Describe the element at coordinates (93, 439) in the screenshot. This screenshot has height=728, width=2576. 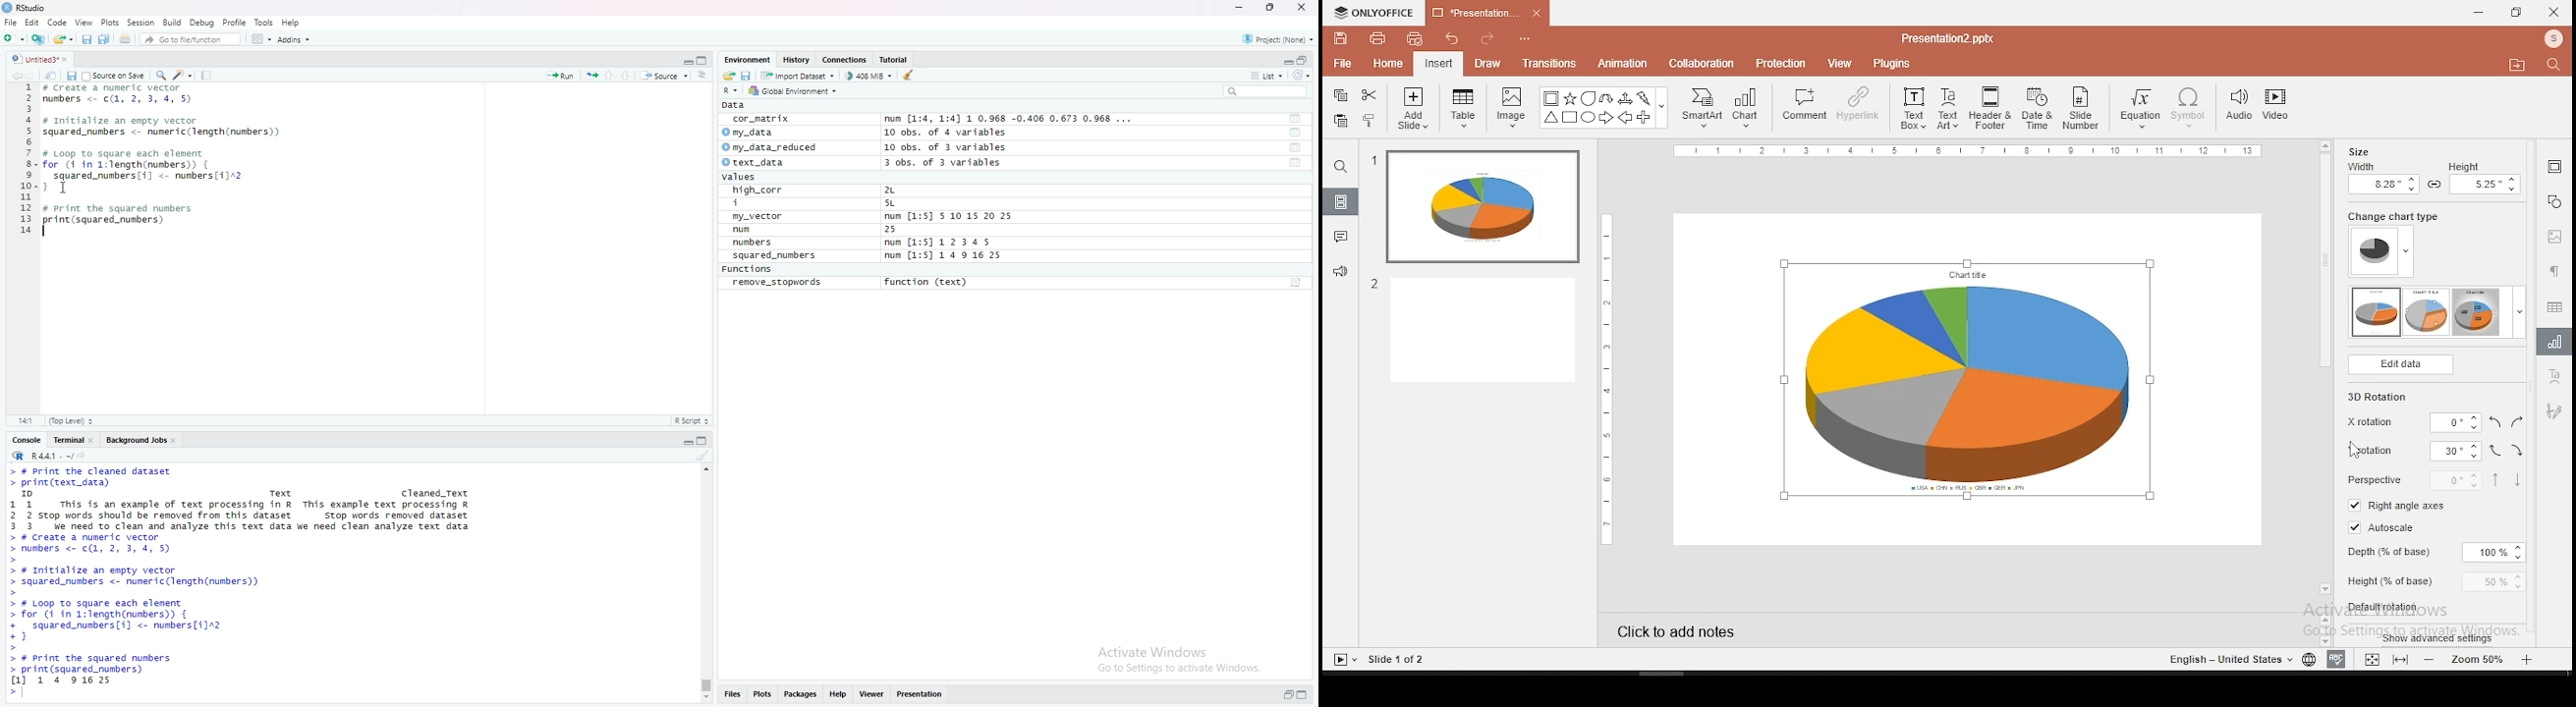
I see `close` at that location.